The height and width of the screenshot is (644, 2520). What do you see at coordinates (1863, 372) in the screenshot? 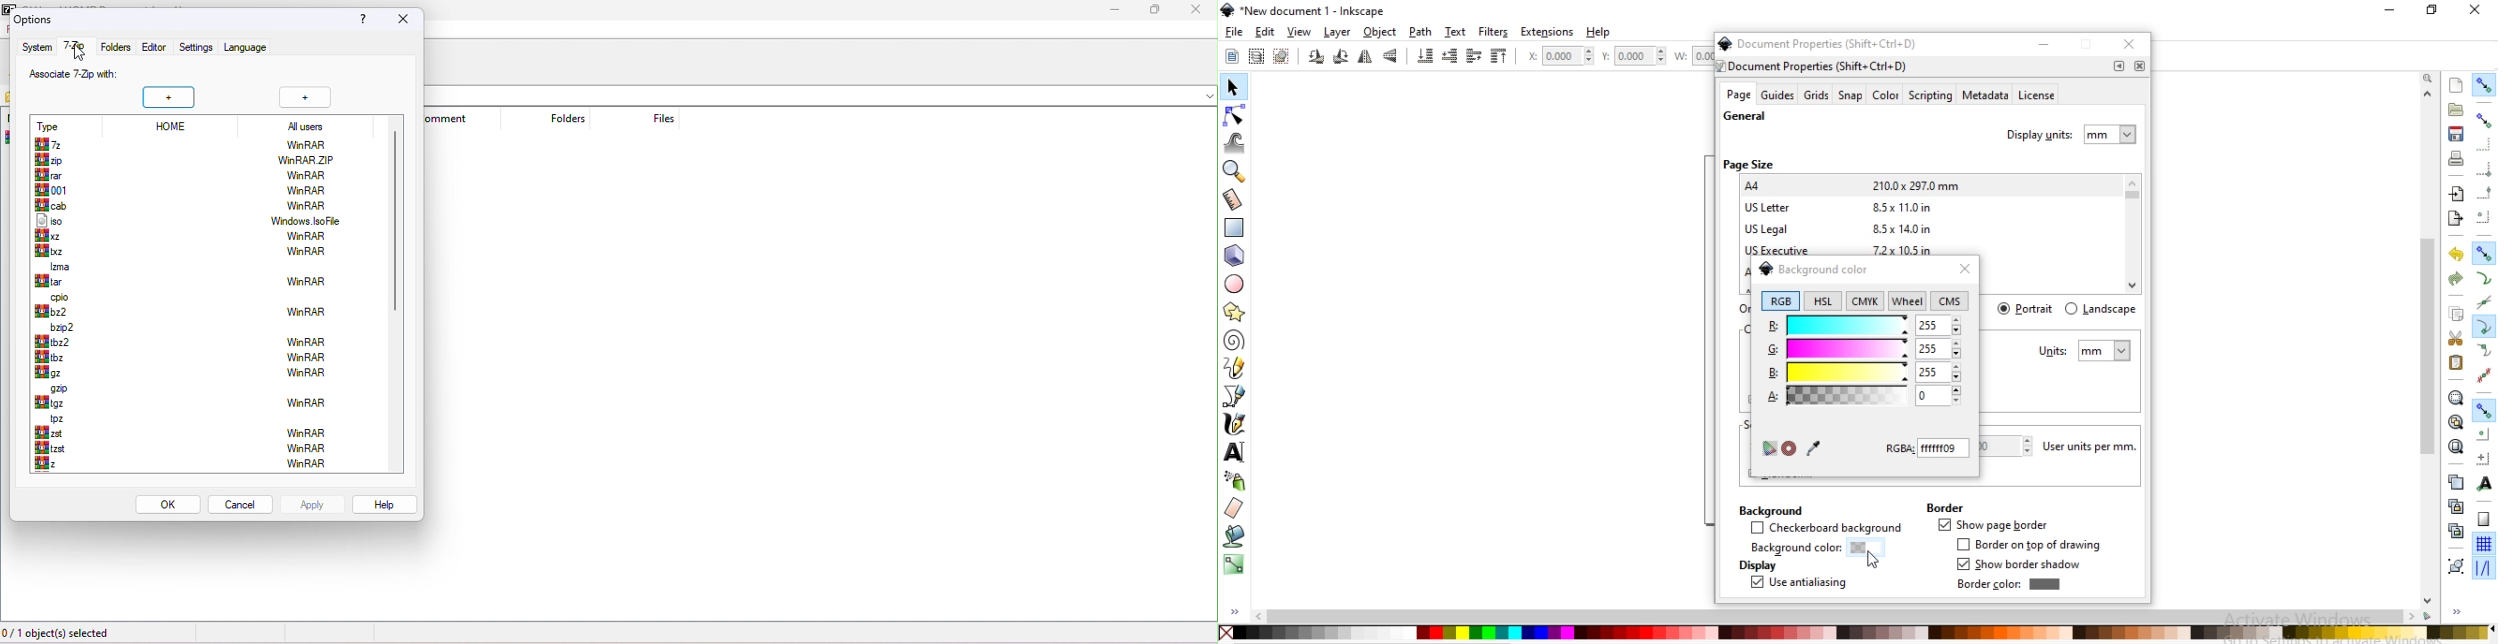
I see `b` at bounding box center [1863, 372].